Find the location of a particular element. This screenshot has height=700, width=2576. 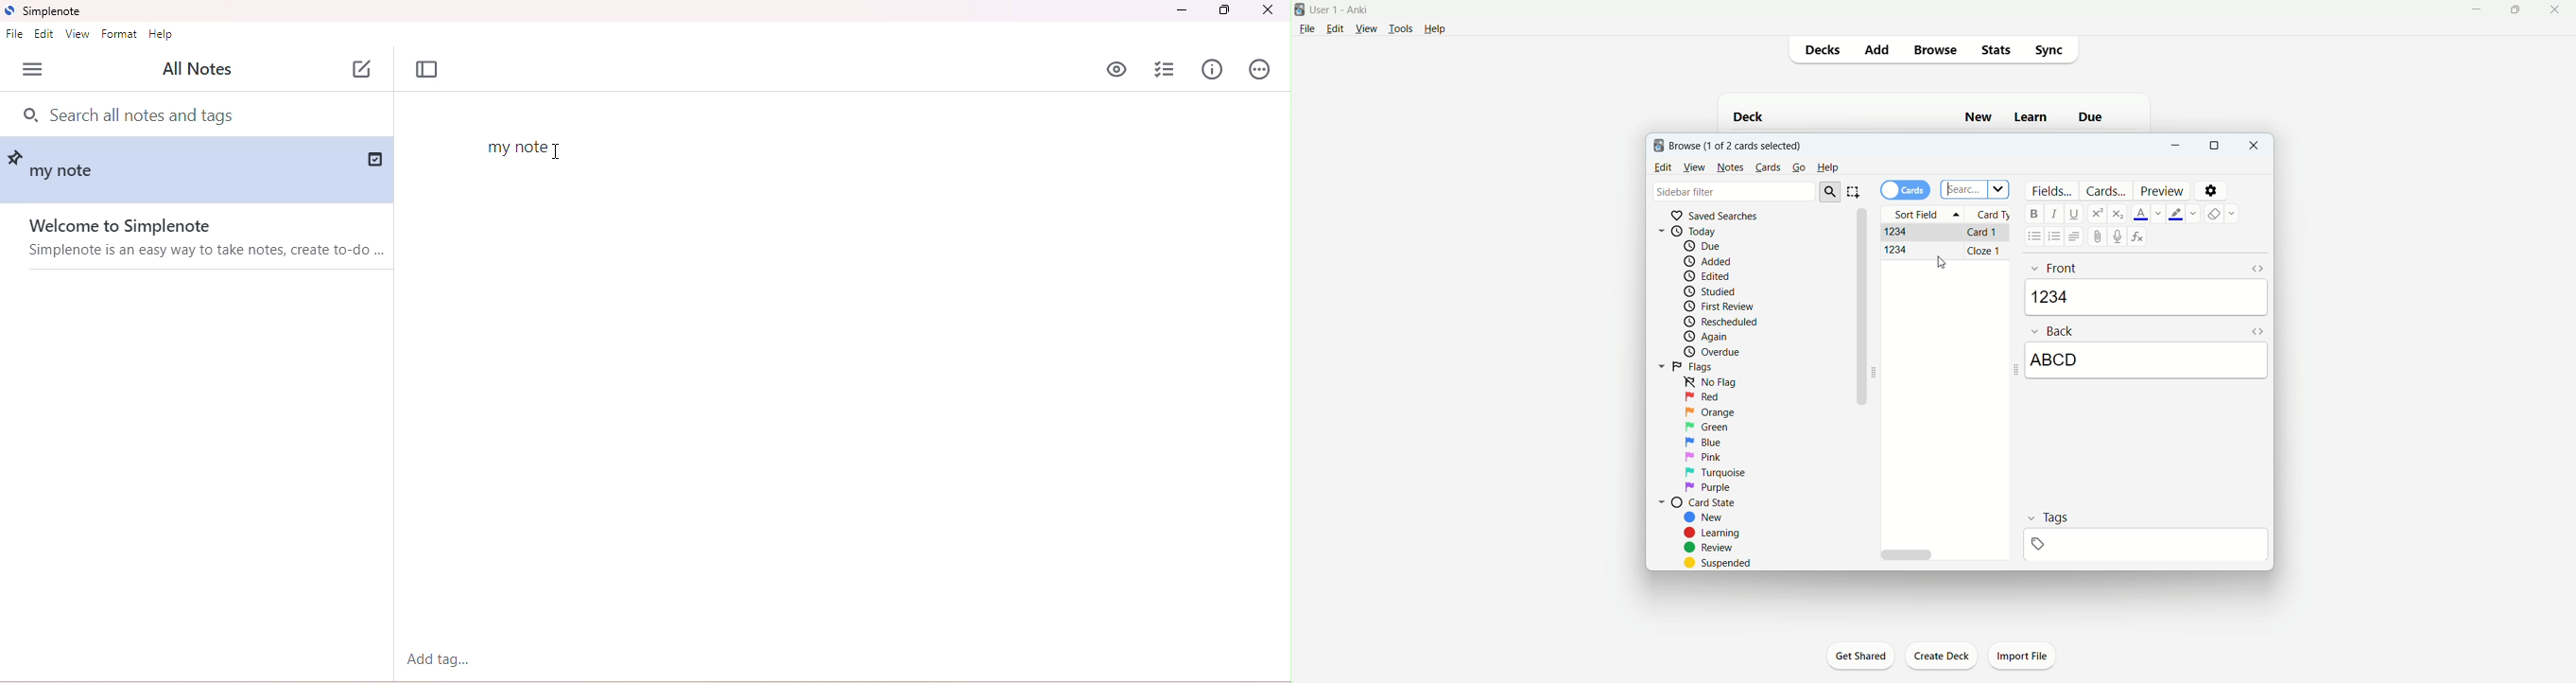

Cloze card is located at coordinates (1946, 252).